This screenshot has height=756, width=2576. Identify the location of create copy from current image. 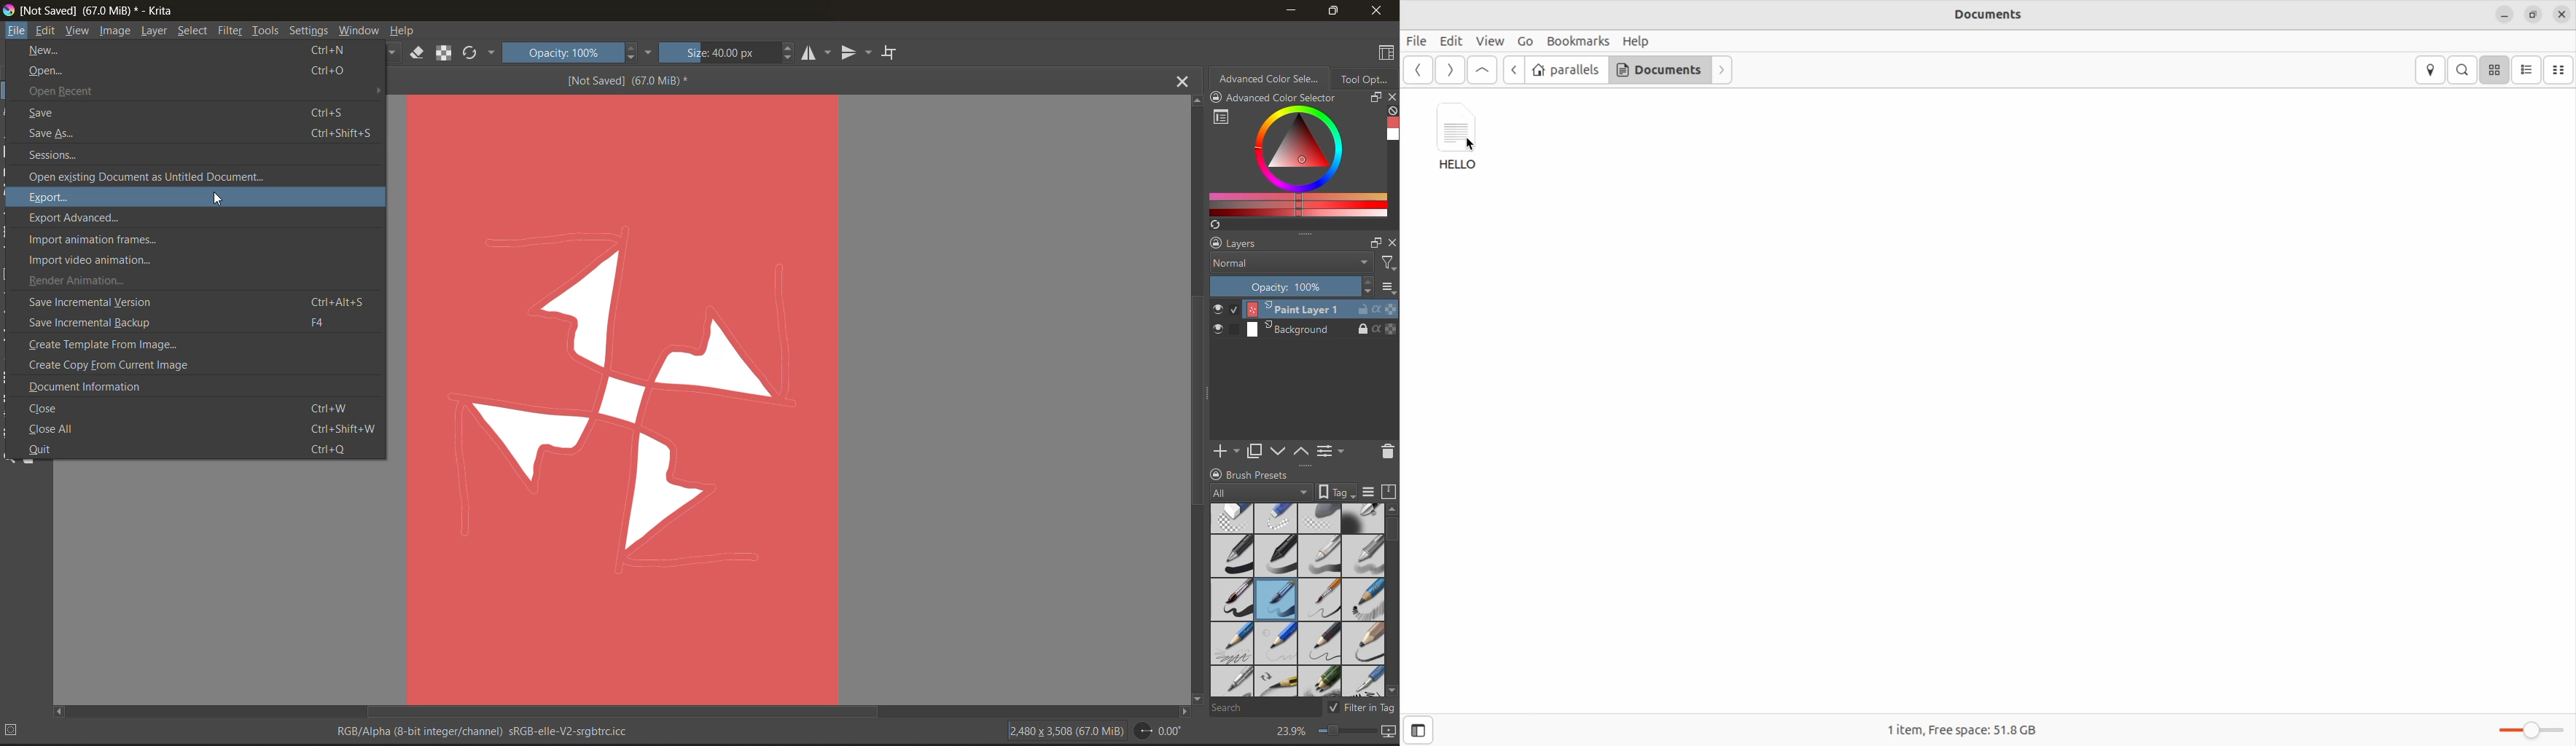
(175, 365).